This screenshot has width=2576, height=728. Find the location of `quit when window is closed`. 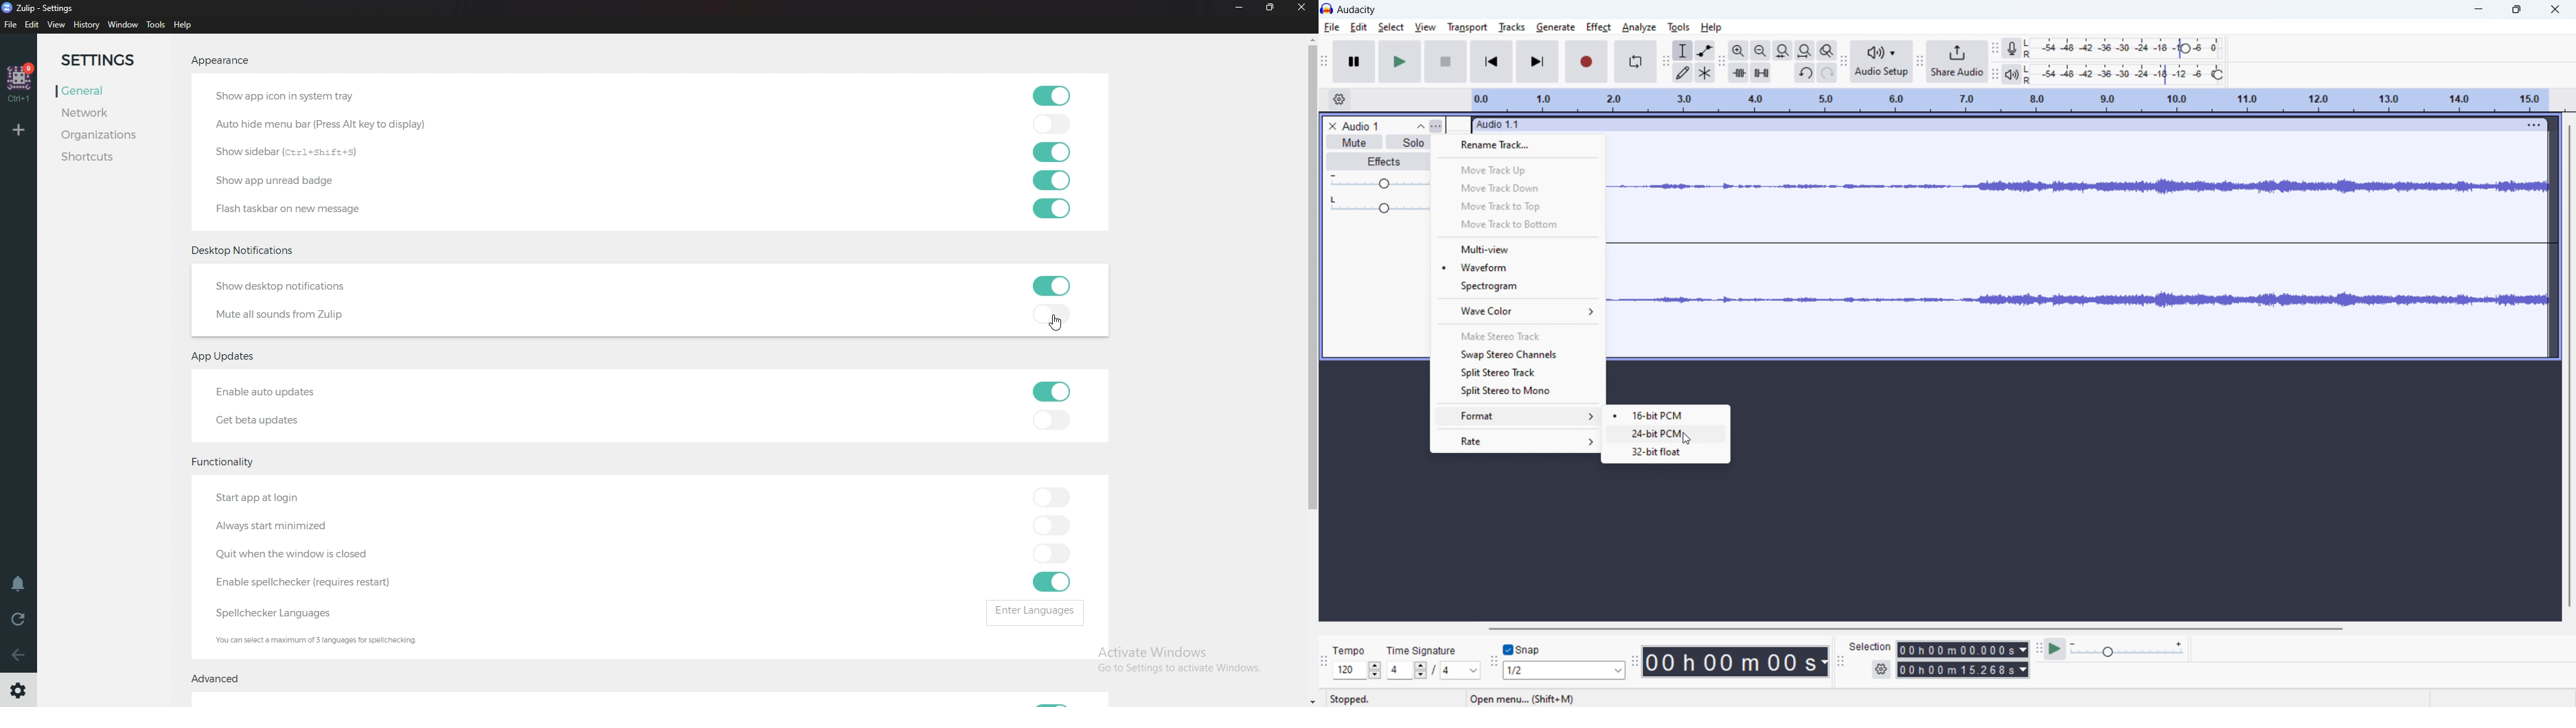

quit when window is closed is located at coordinates (320, 555).